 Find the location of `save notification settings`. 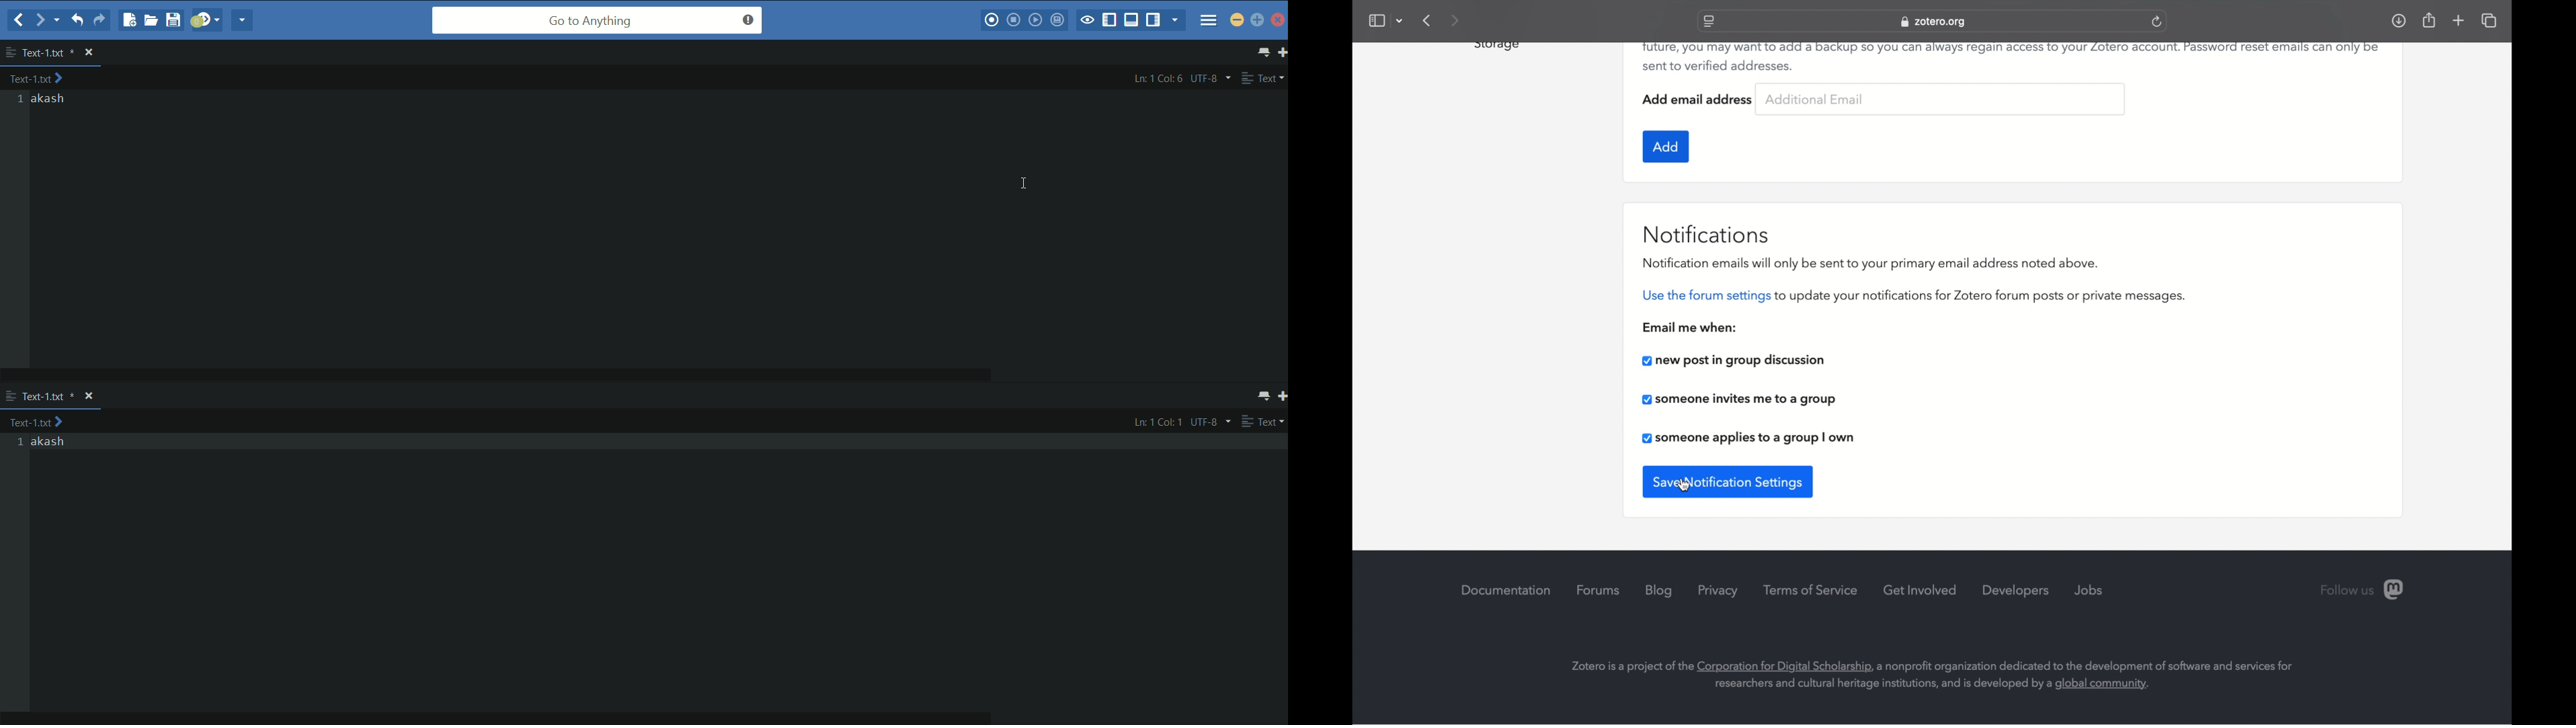

save notification settings is located at coordinates (1728, 480).